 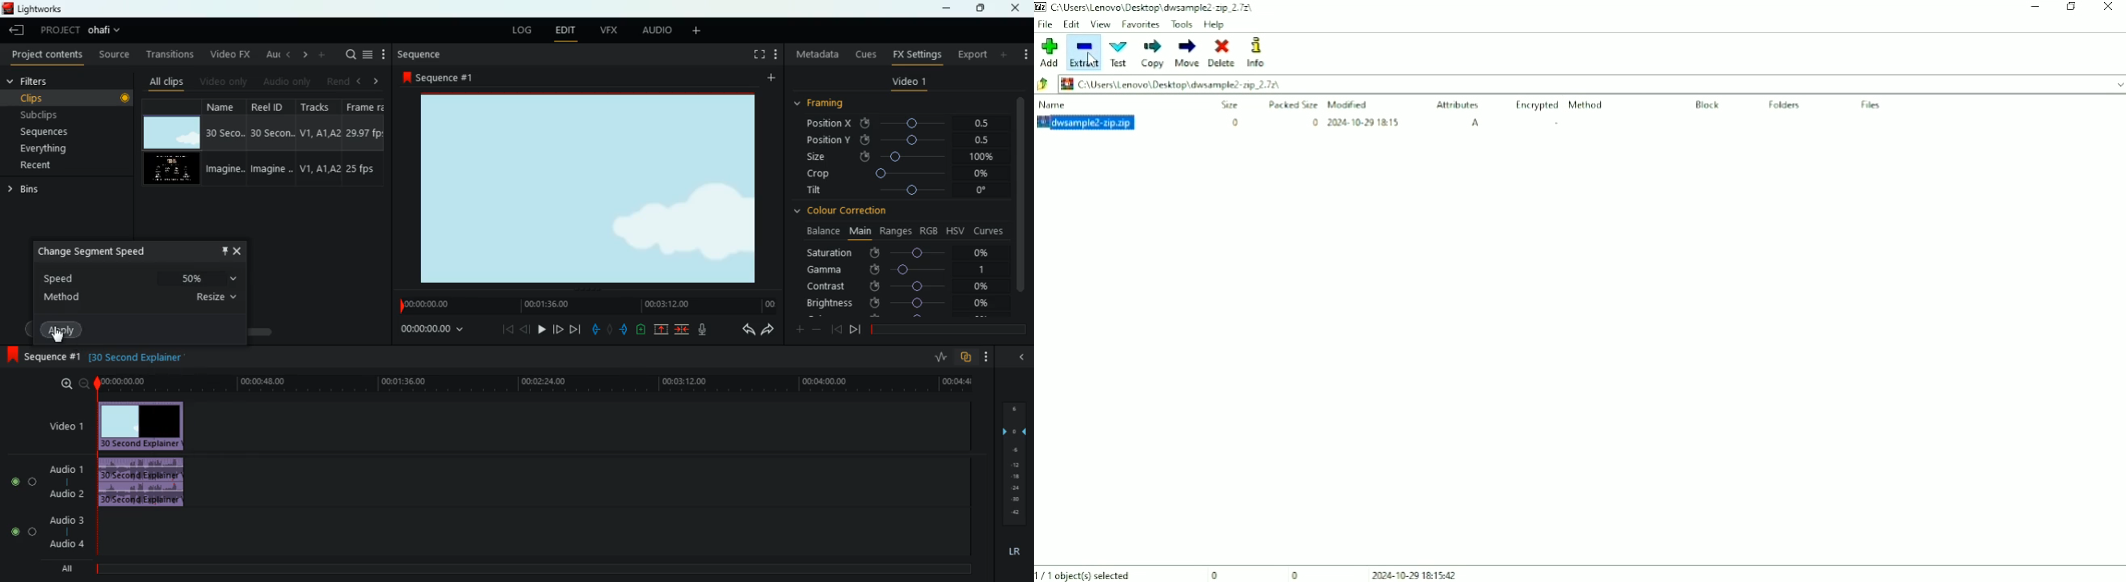 I want to click on join, so click(x=684, y=329).